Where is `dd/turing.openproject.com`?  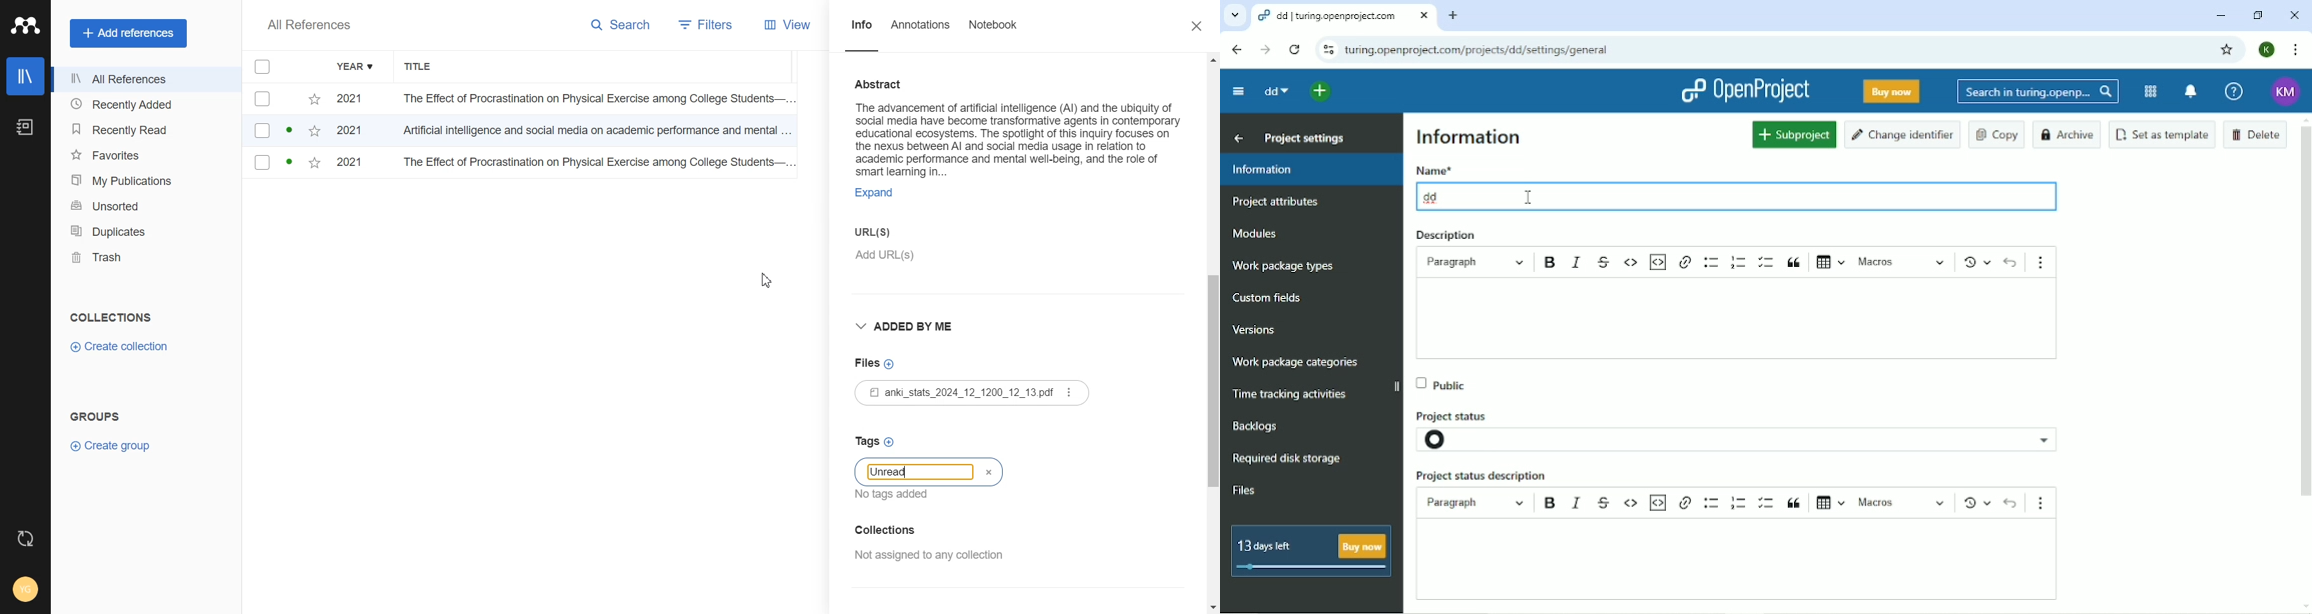
dd/turing.openproject.com is located at coordinates (1342, 16).